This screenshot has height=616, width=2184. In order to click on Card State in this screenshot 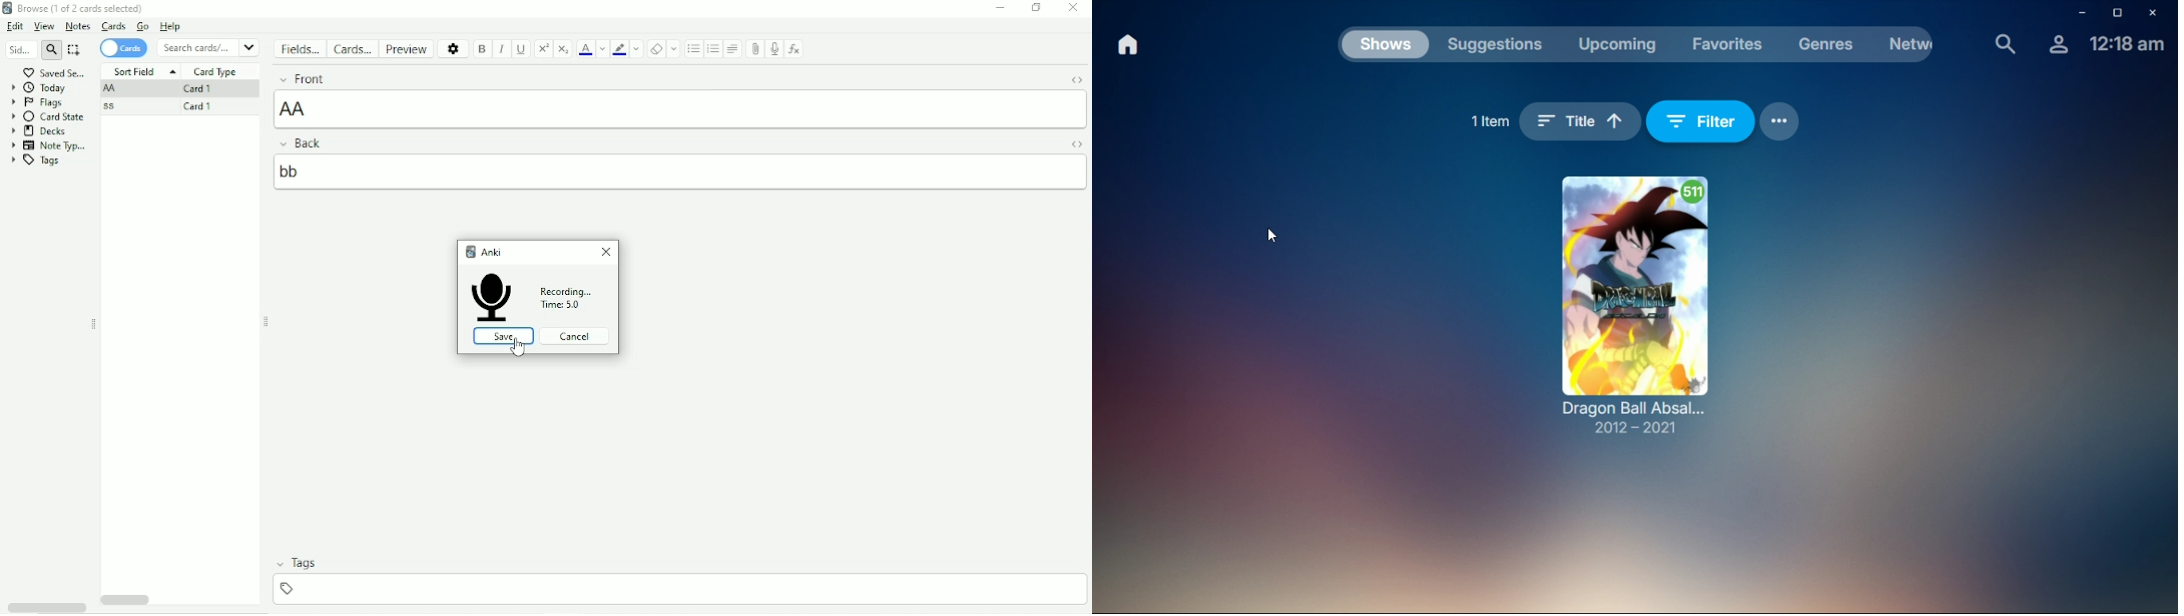, I will do `click(50, 117)`.